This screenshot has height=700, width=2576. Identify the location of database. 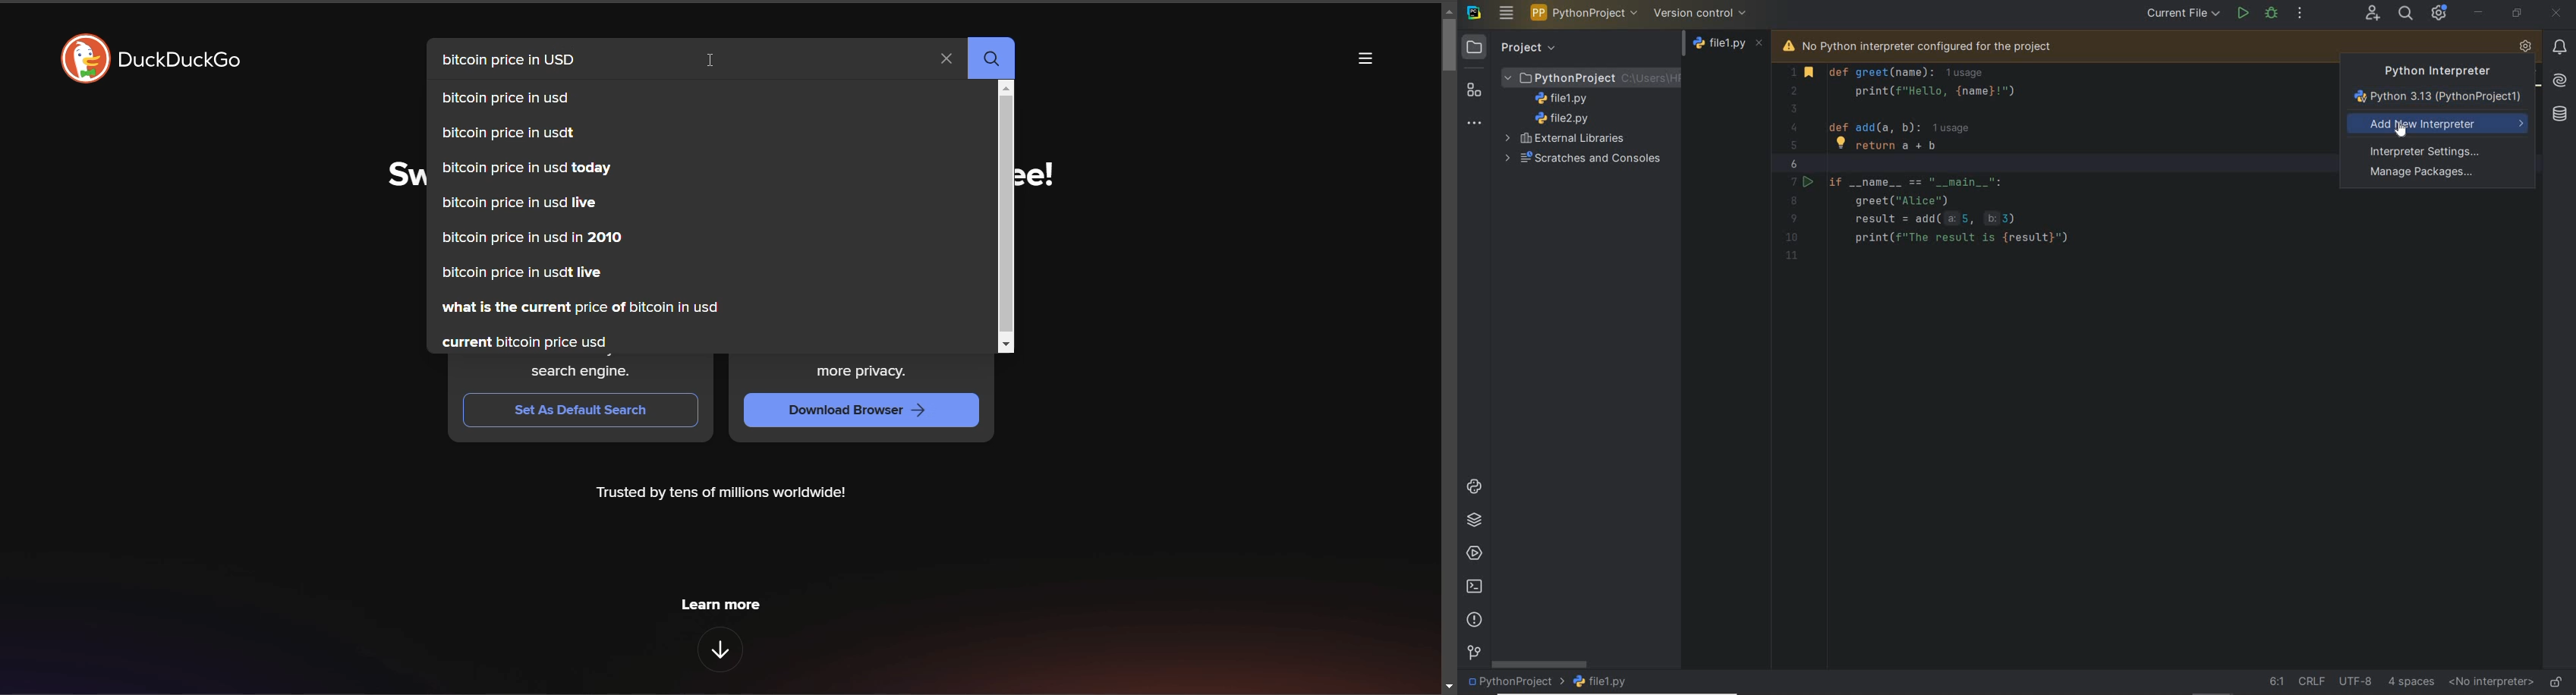
(2558, 115).